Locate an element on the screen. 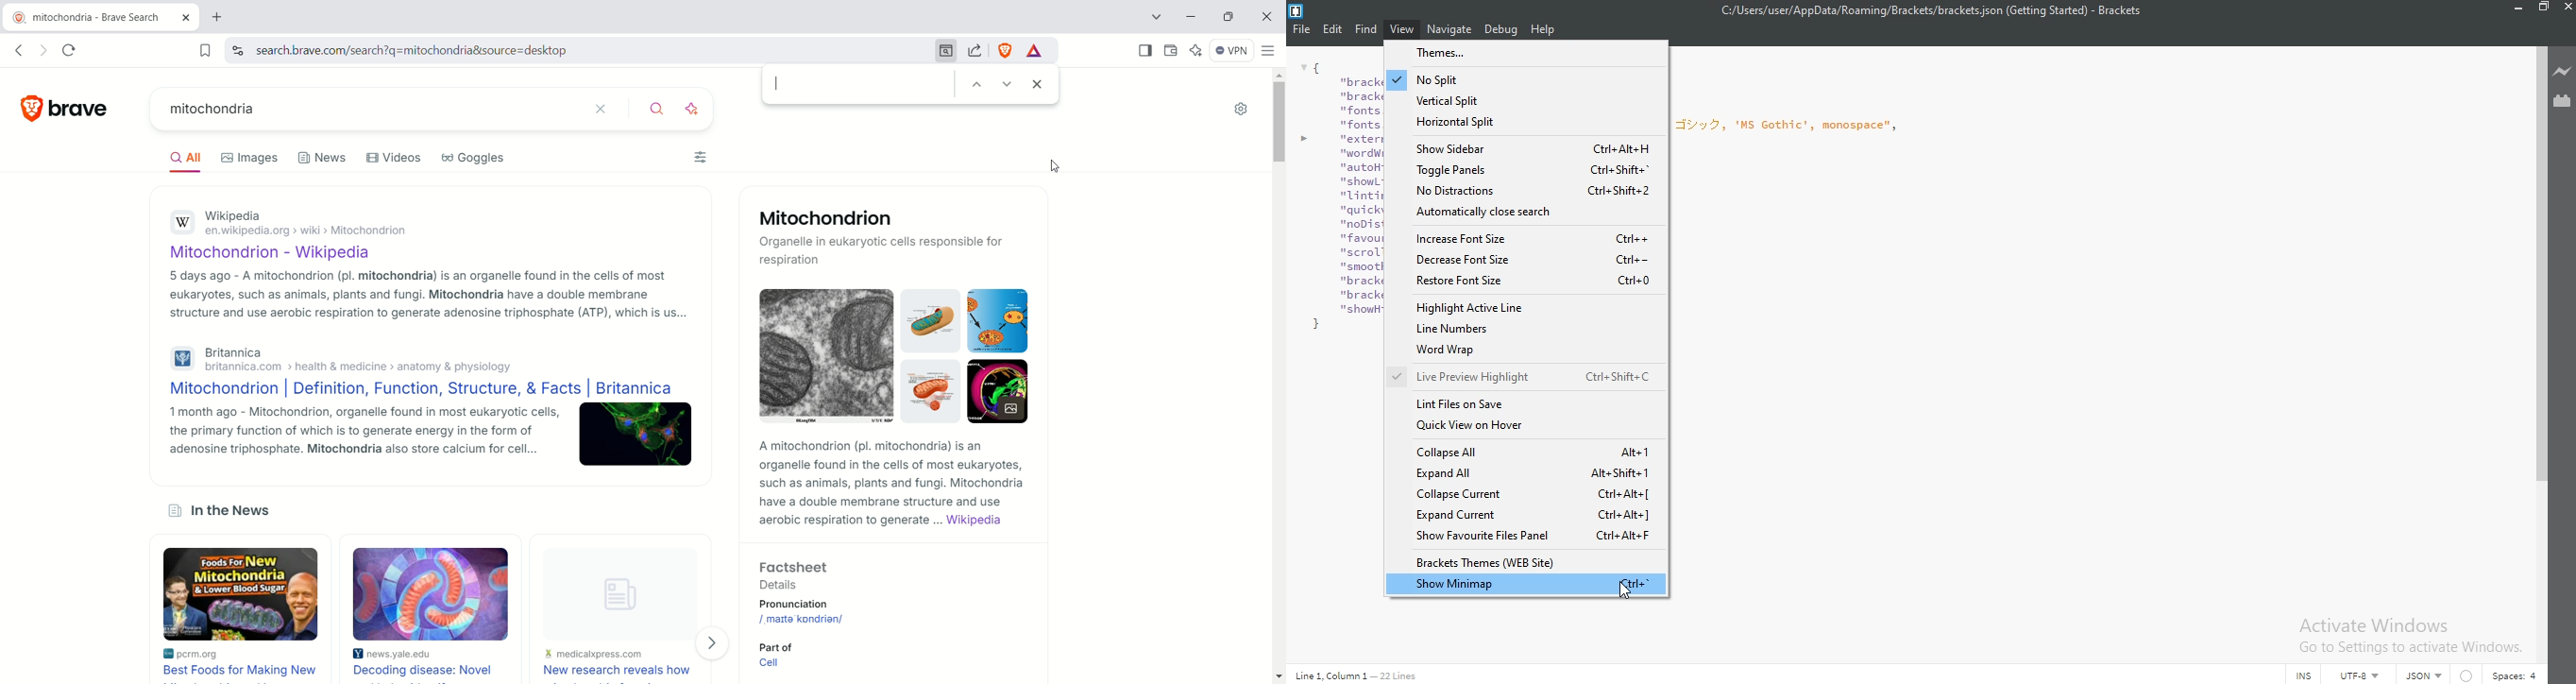  show minimap is located at coordinates (1530, 585).